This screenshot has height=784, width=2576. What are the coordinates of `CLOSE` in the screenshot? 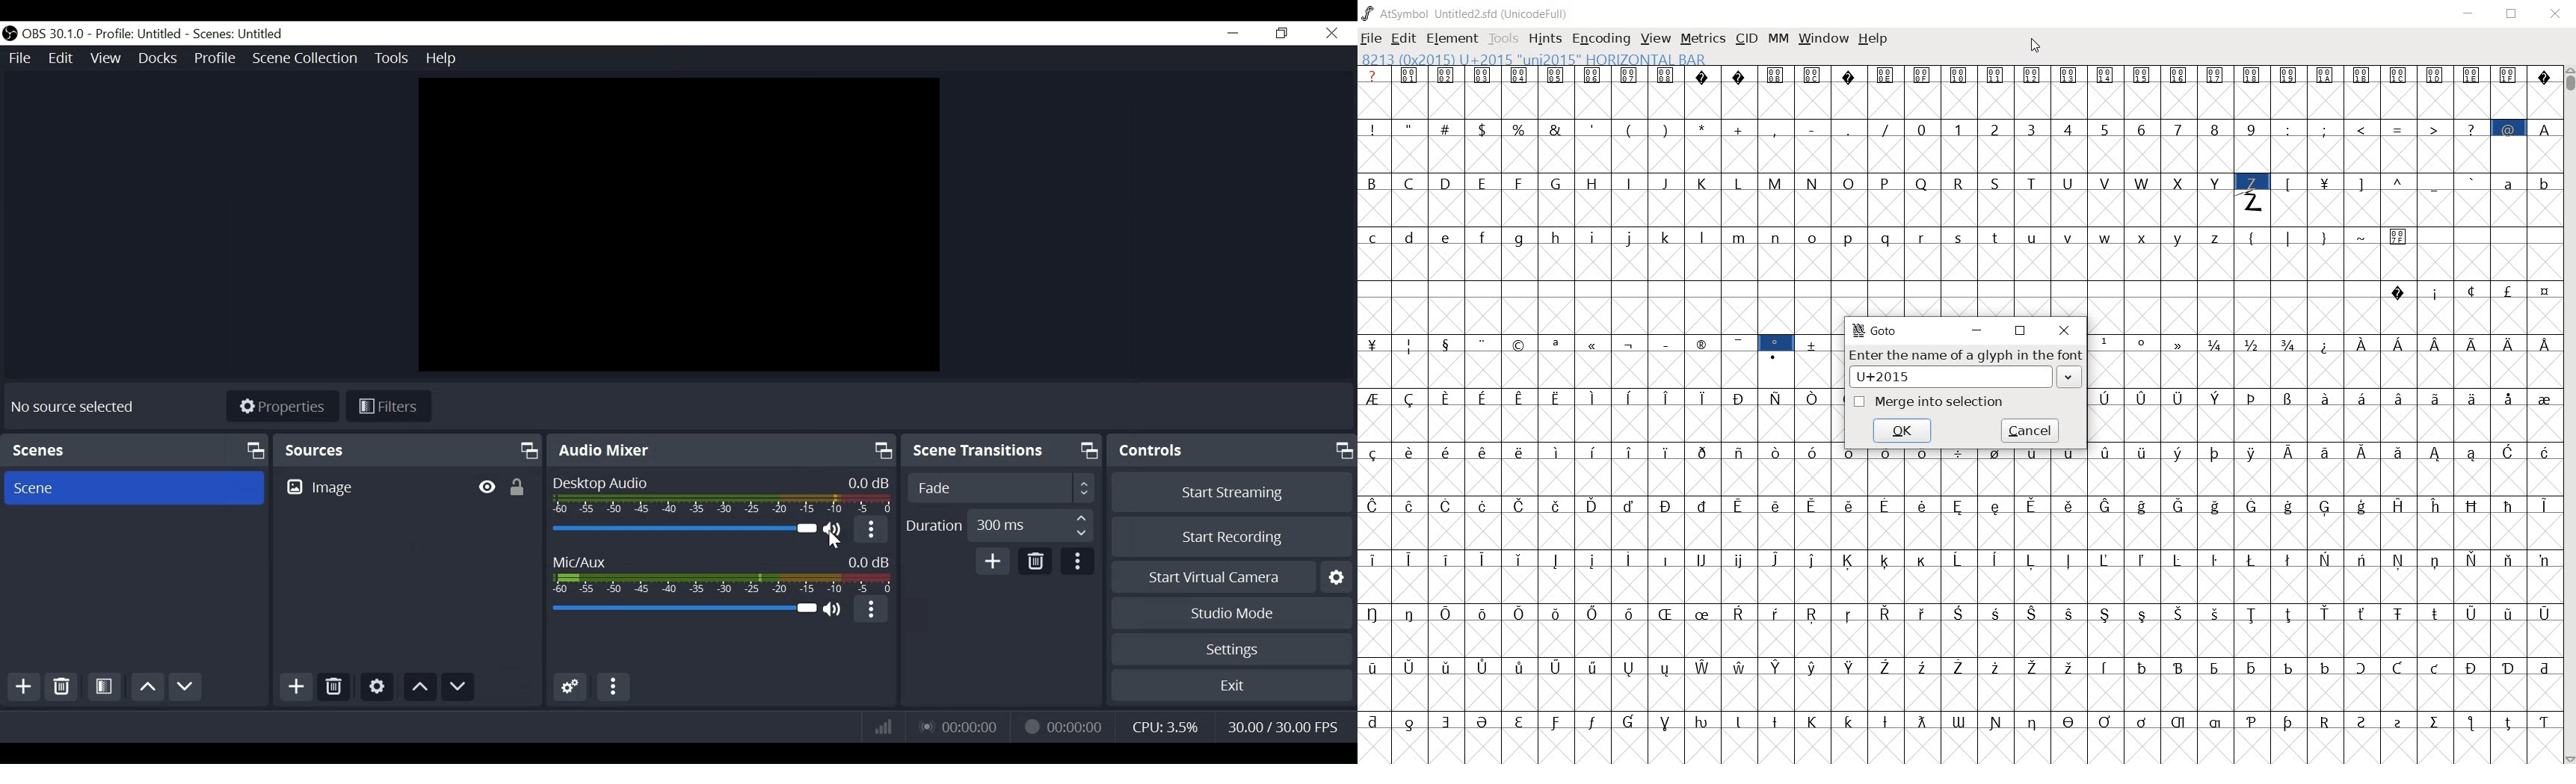 It's located at (2063, 331).